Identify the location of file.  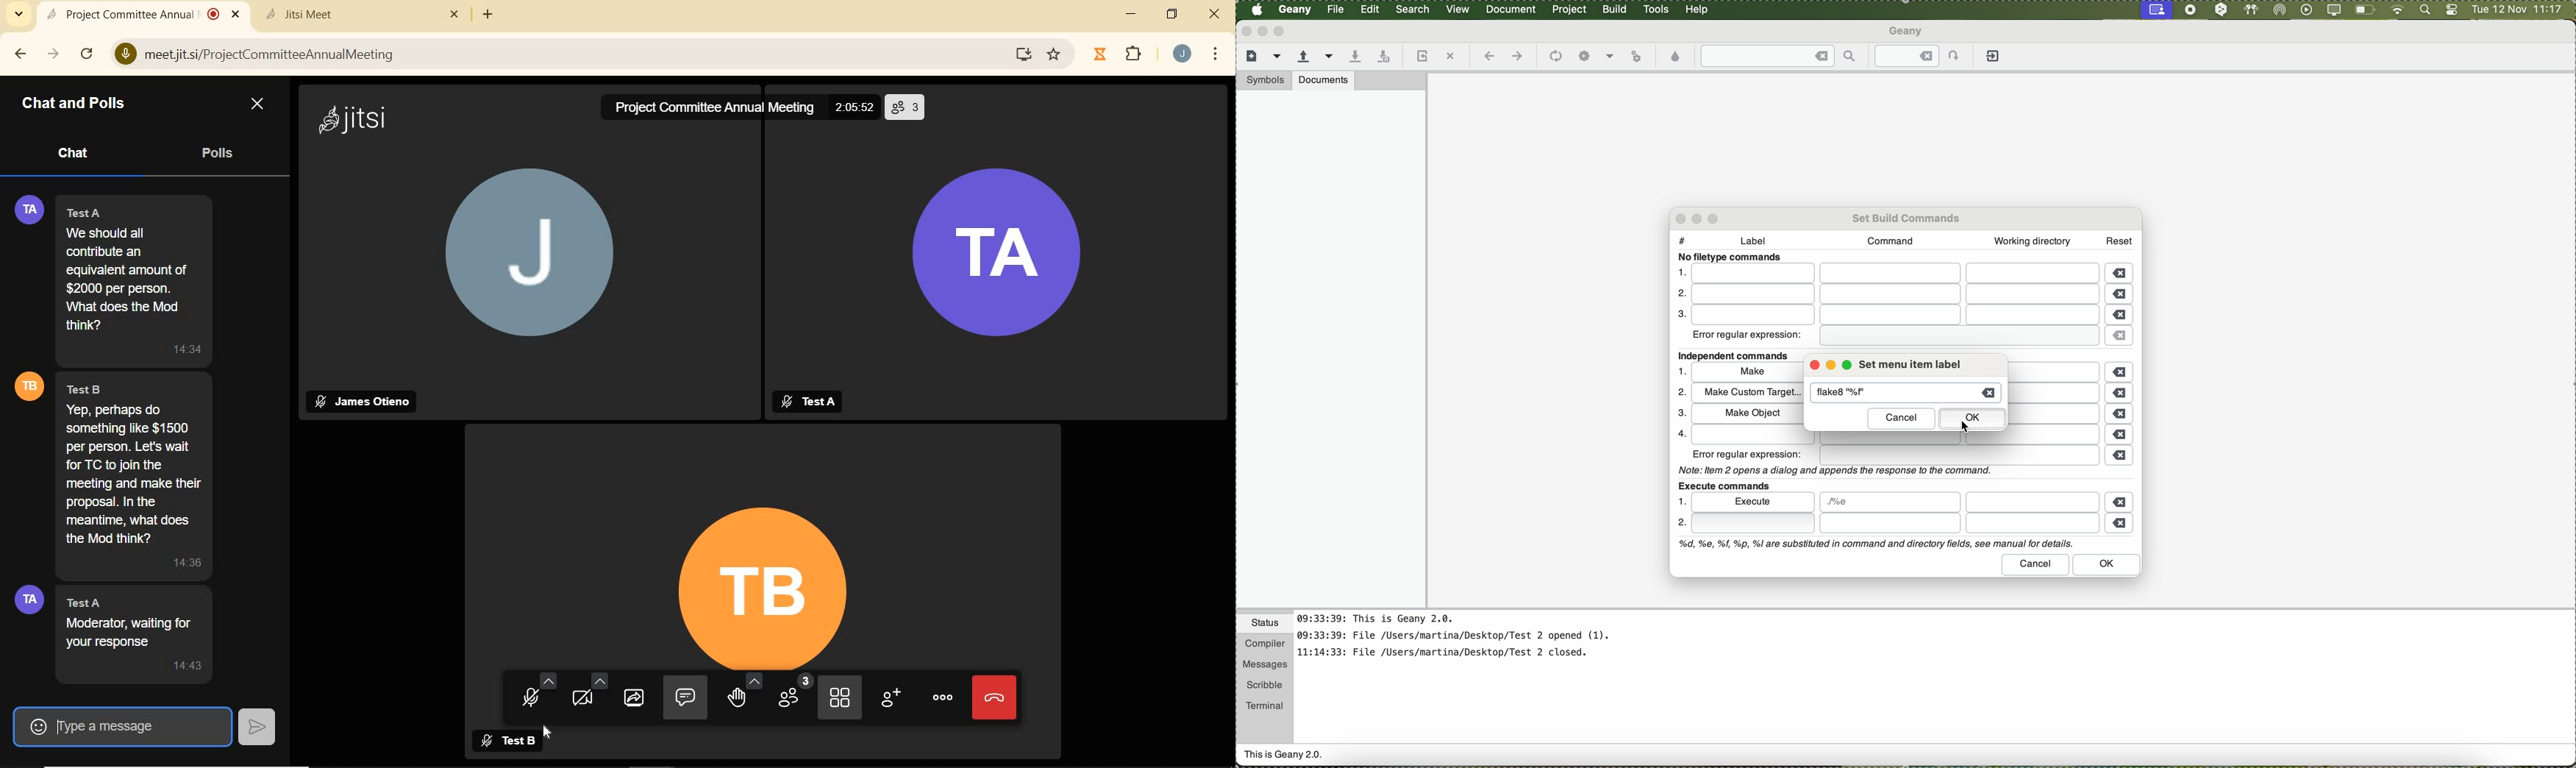
(1893, 315).